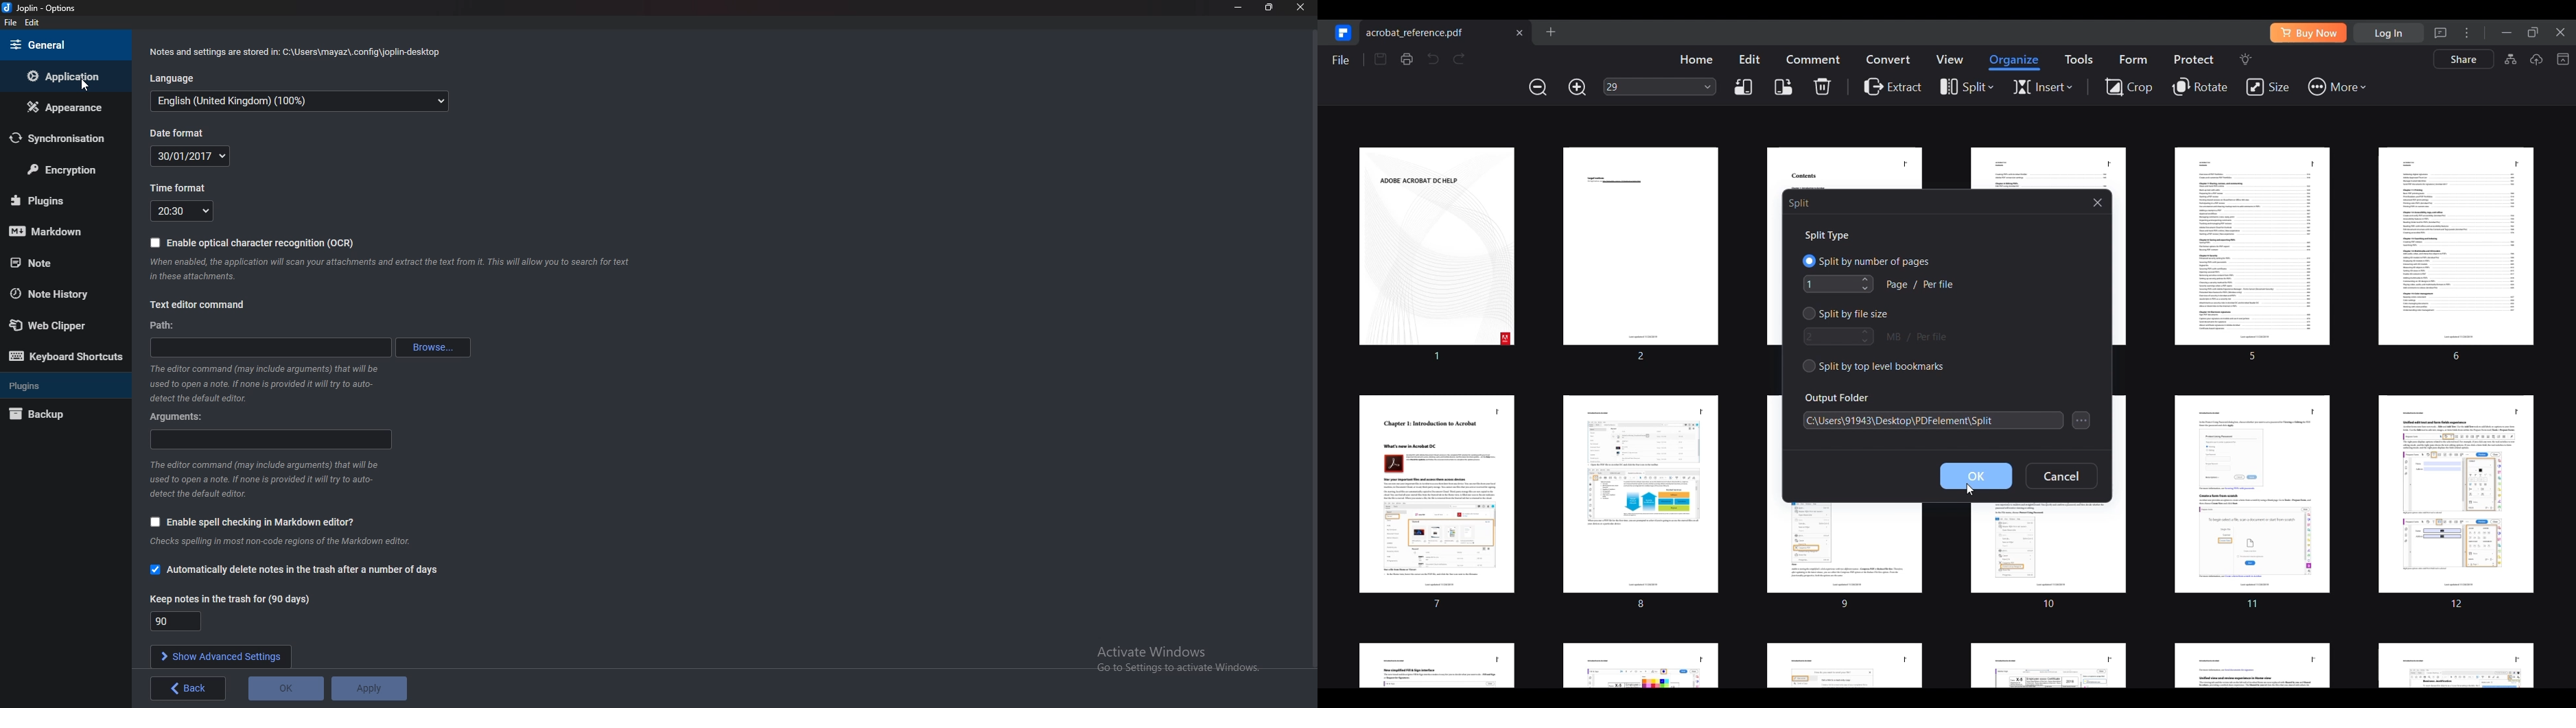 This screenshot has height=728, width=2576. I want to click on Arguments, so click(270, 440).